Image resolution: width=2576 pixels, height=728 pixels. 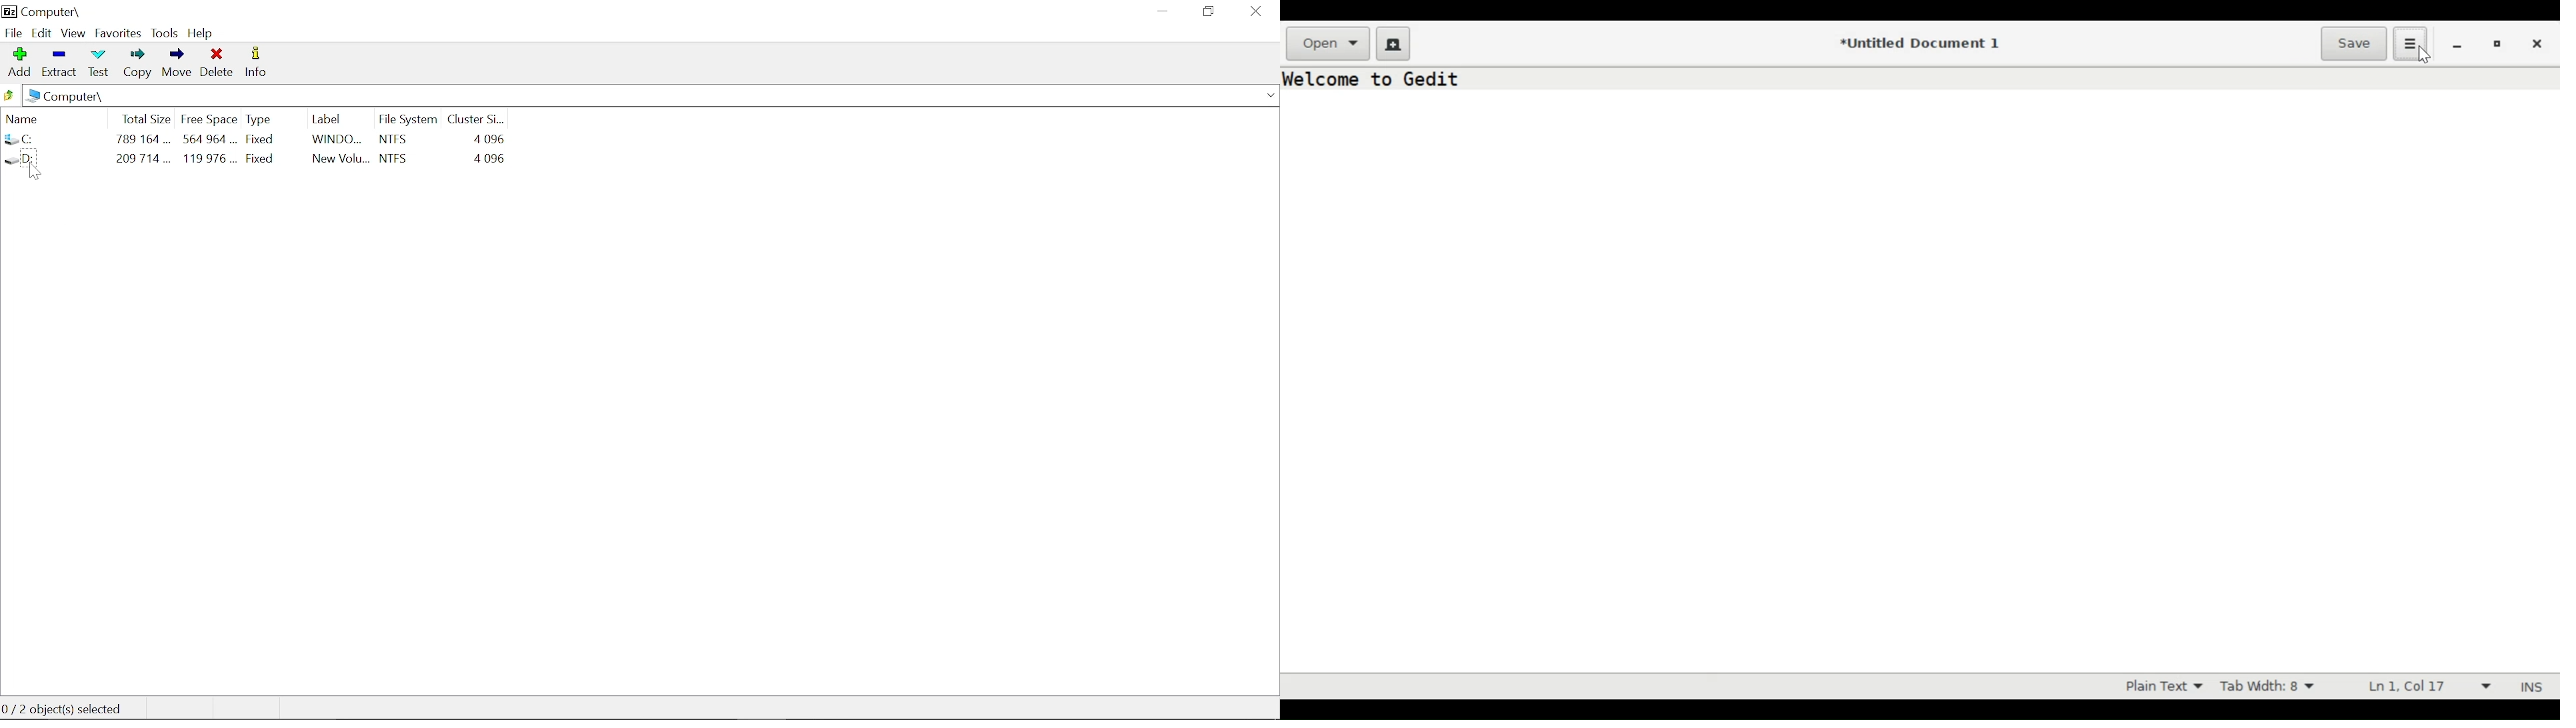 What do you see at coordinates (166, 33) in the screenshot?
I see `look` at bounding box center [166, 33].